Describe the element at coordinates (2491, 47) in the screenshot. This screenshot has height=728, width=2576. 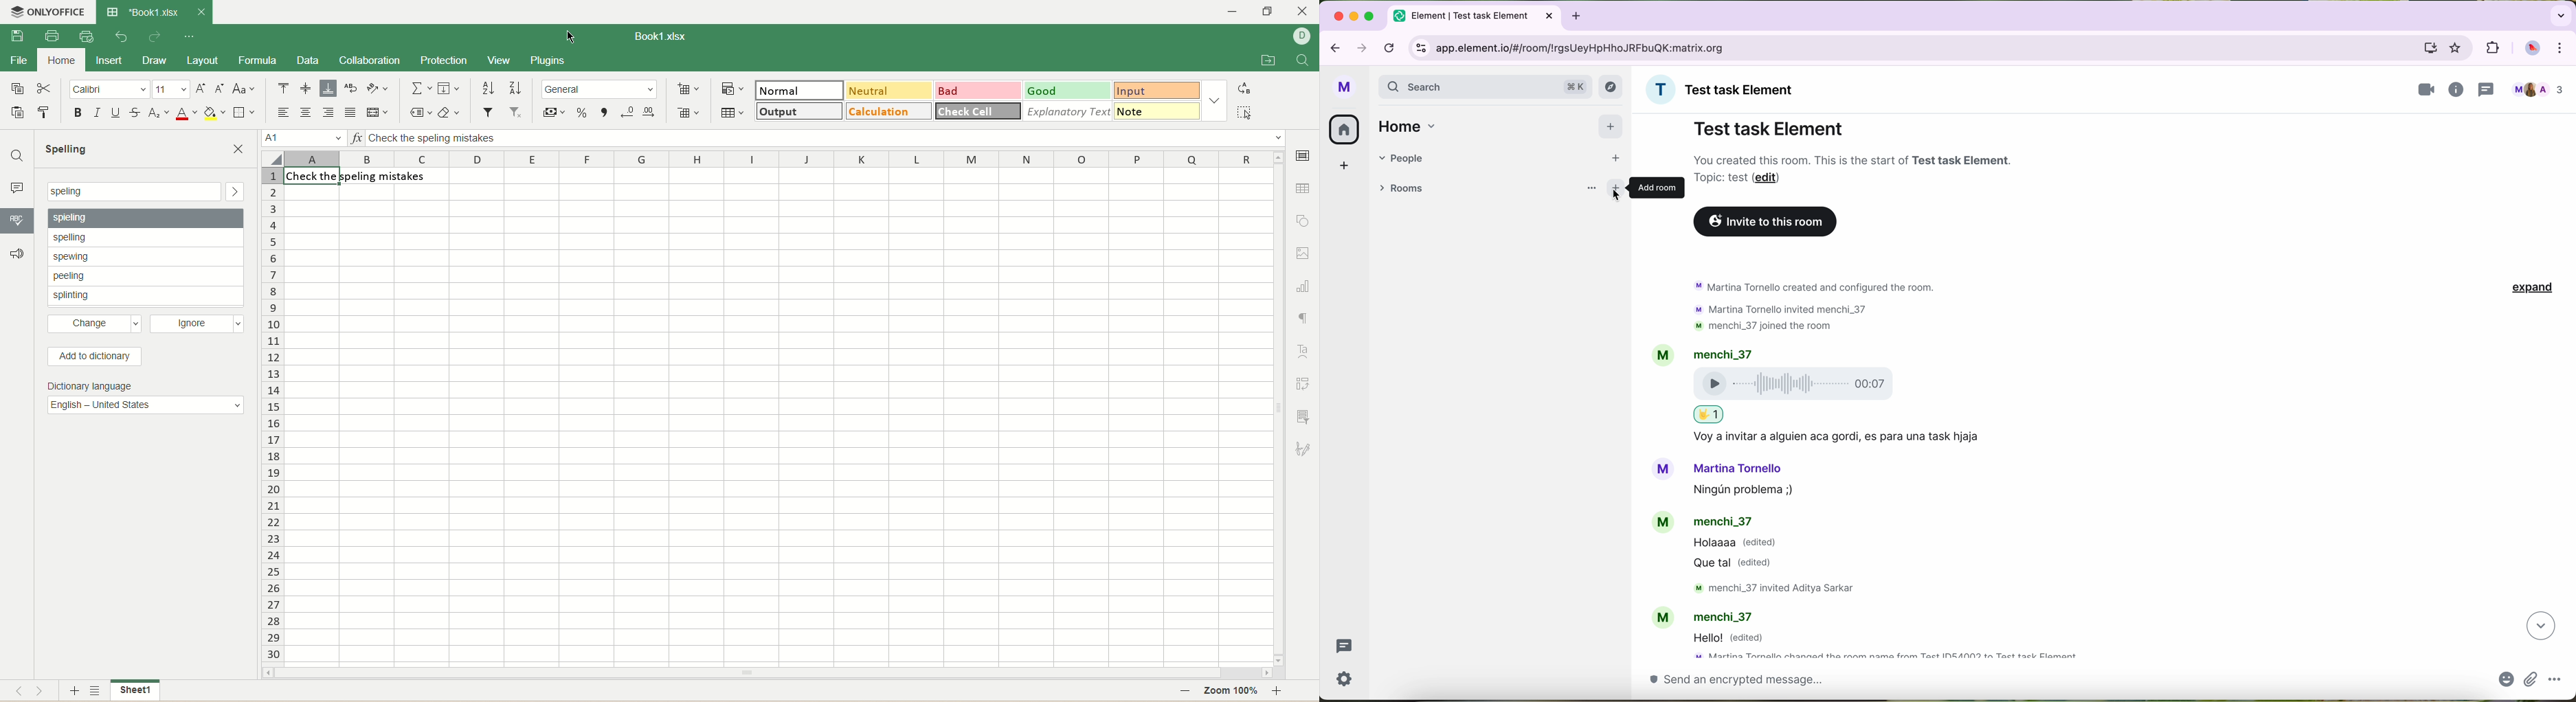
I see `extensions` at that location.